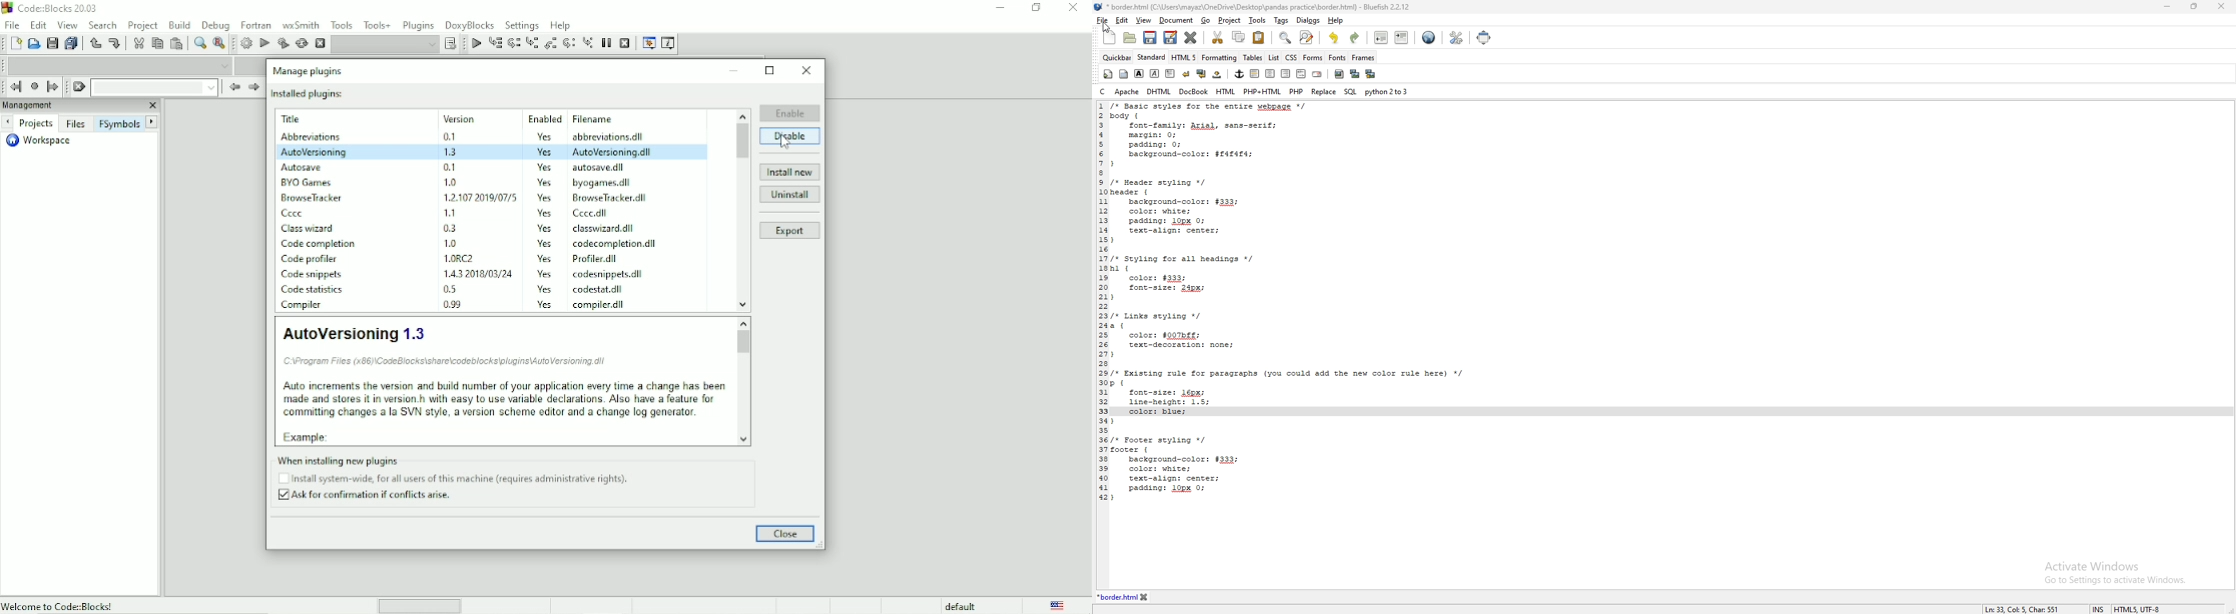 The image size is (2240, 616). I want to click on Build and run, so click(283, 43).